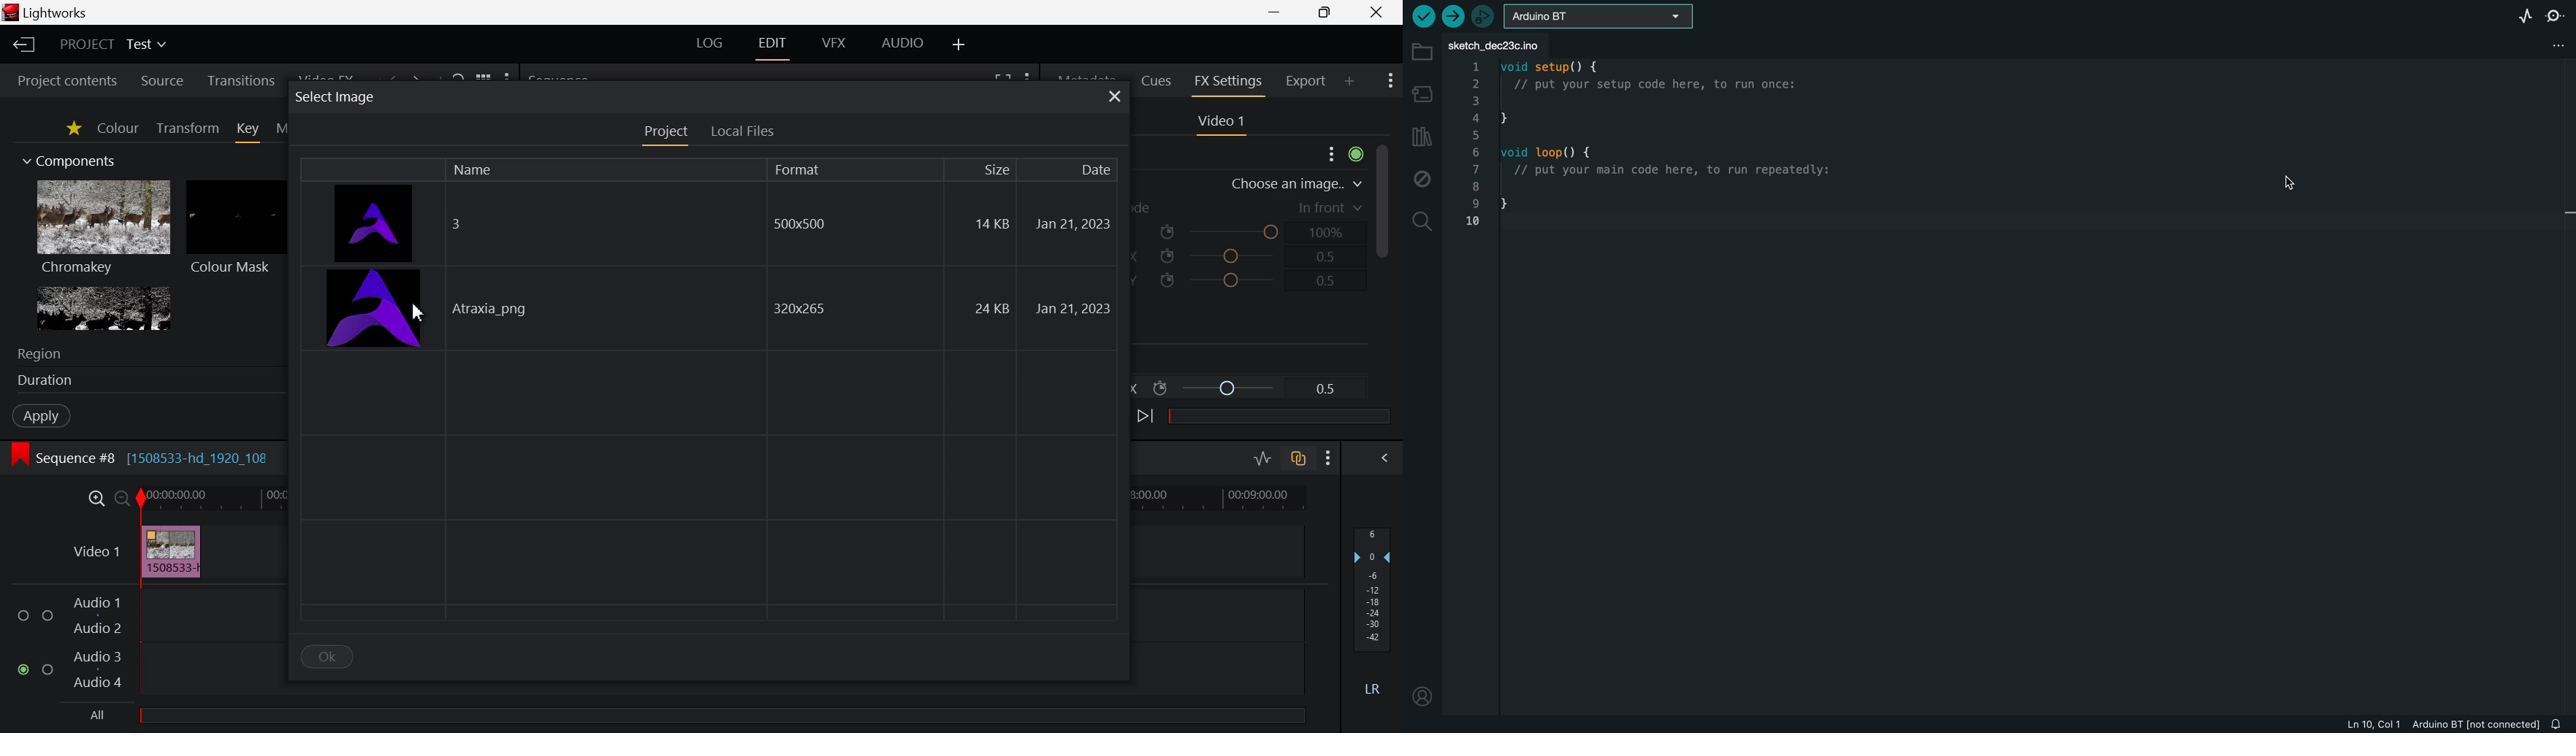 The image size is (2576, 756). I want to click on AUDIO Layout, so click(903, 42).